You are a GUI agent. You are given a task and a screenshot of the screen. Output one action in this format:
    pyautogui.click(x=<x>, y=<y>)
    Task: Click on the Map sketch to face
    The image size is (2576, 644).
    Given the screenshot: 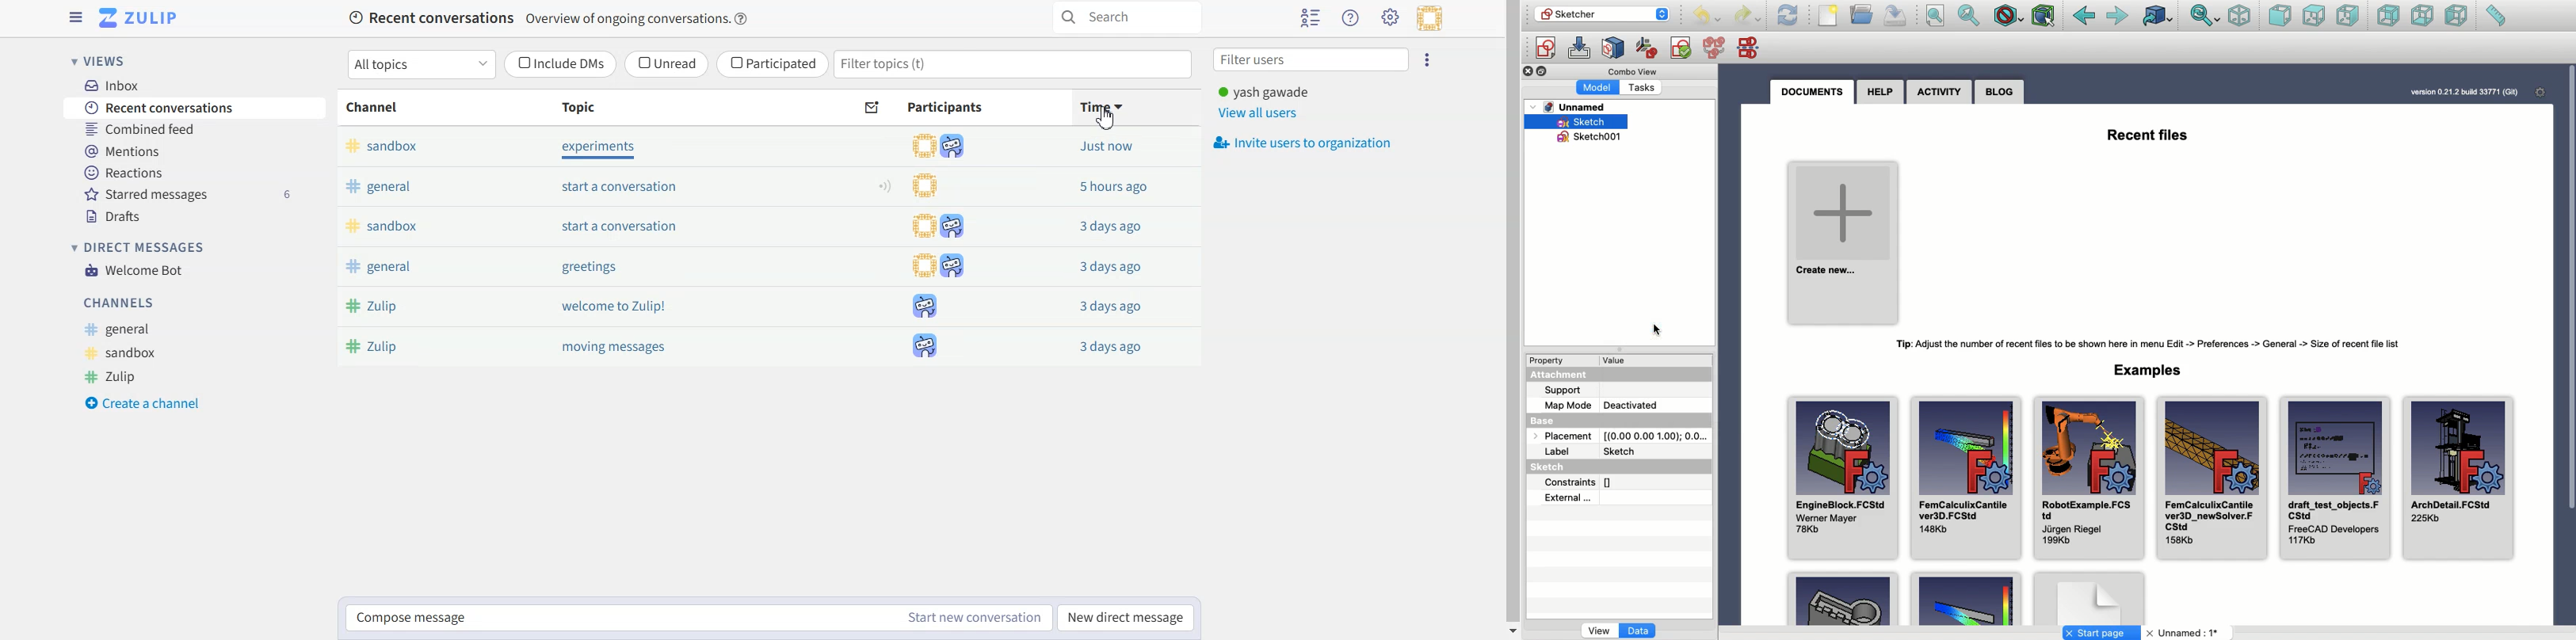 What is the action you would take?
    pyautogui.click(x=1614, y=49)
    